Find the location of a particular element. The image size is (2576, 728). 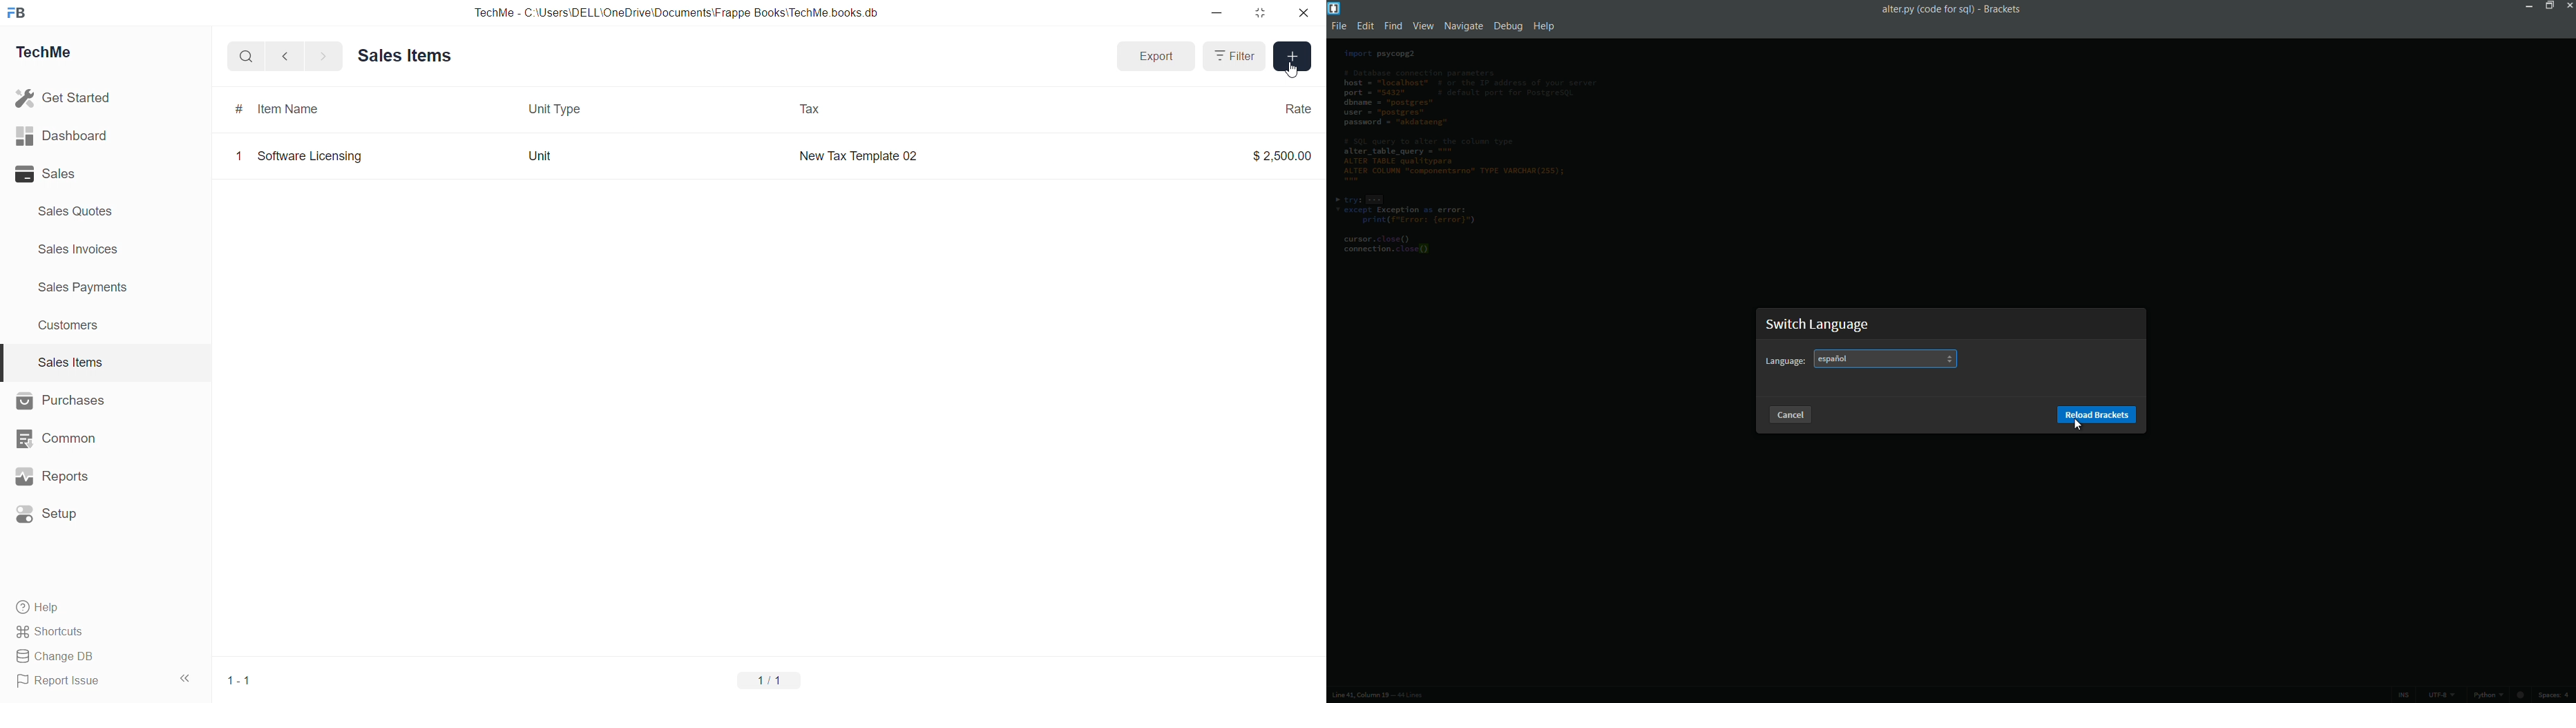

Sales Quotes is located at coordinates (77, 211).